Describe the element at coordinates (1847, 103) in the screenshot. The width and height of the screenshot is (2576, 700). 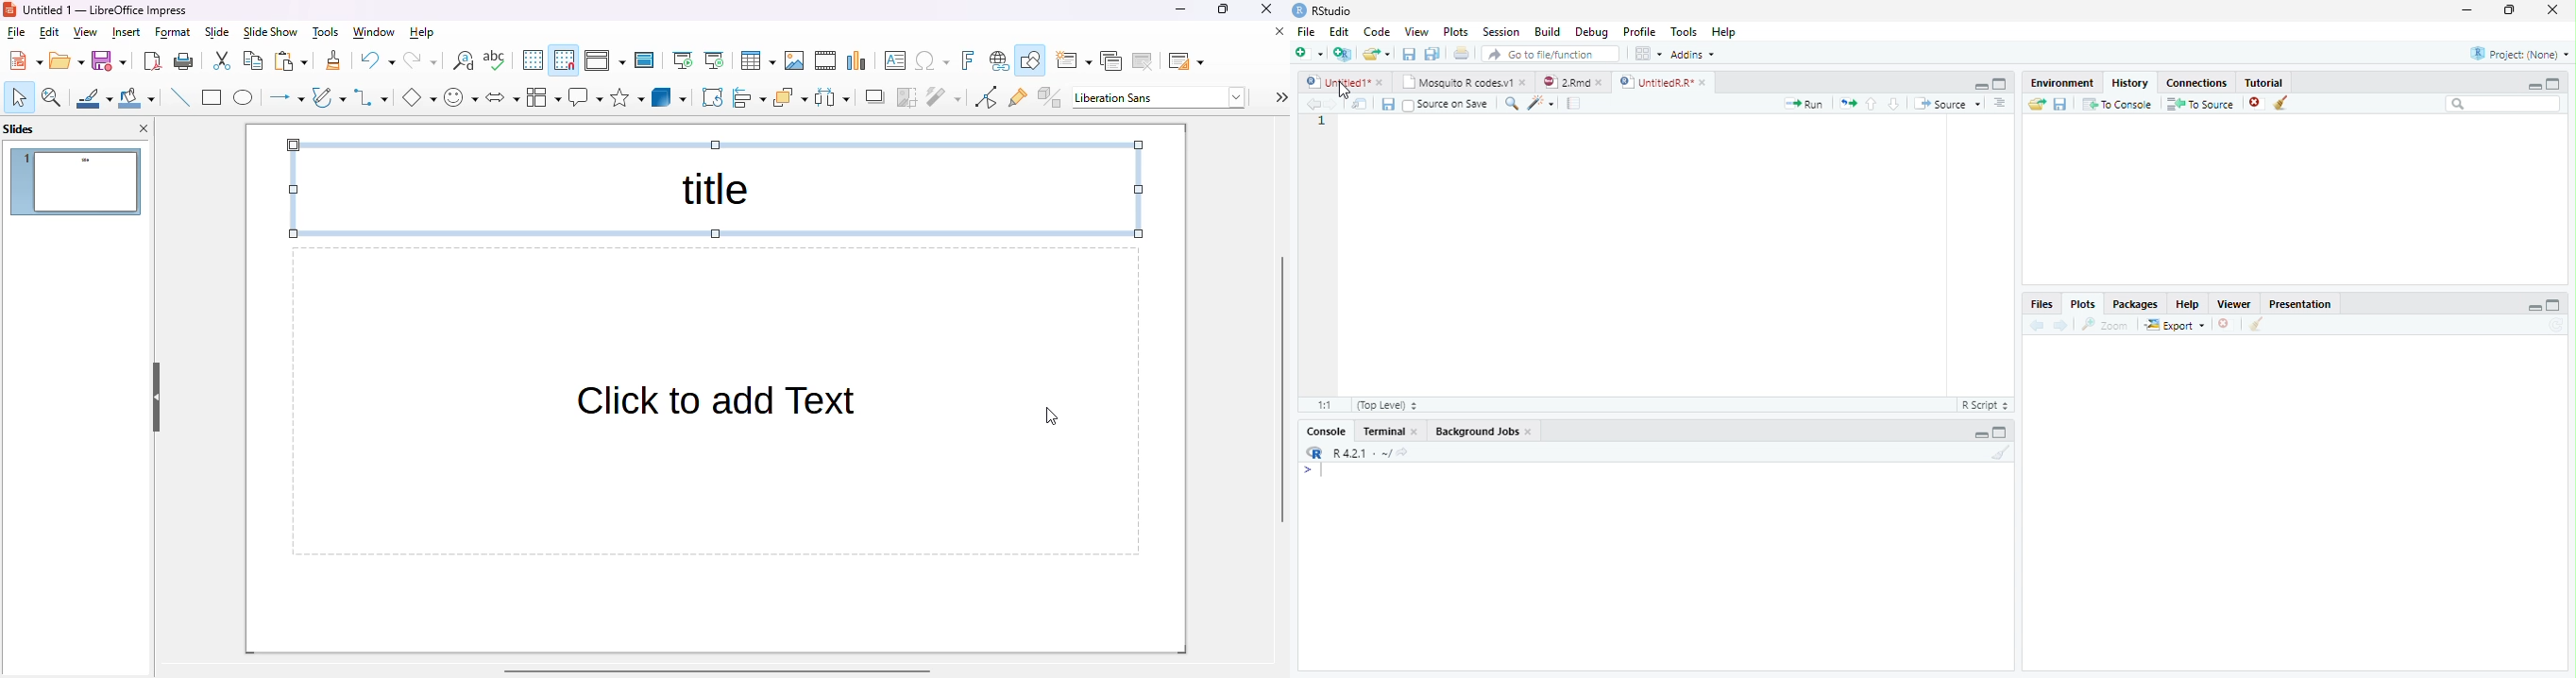
I see `Re-run the previous code region` at that location.